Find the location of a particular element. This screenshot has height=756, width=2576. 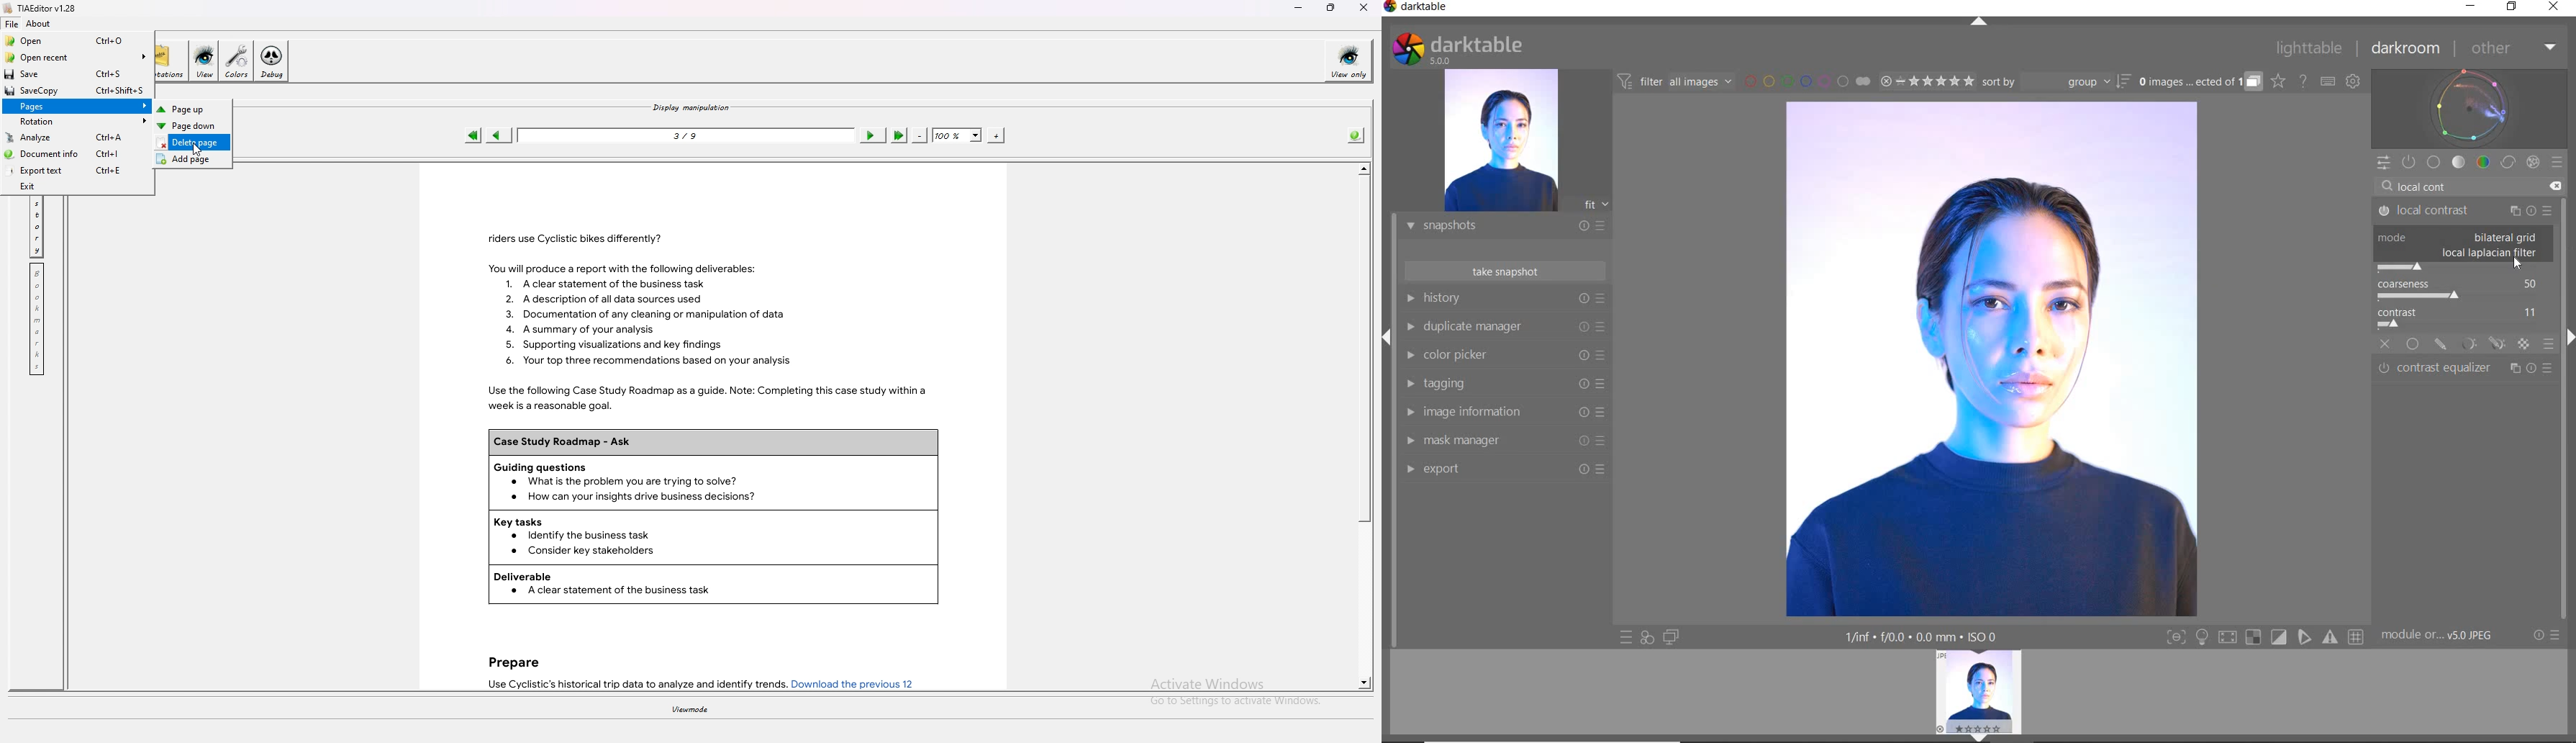

PRESETS is located at coordinates (2557, 162).